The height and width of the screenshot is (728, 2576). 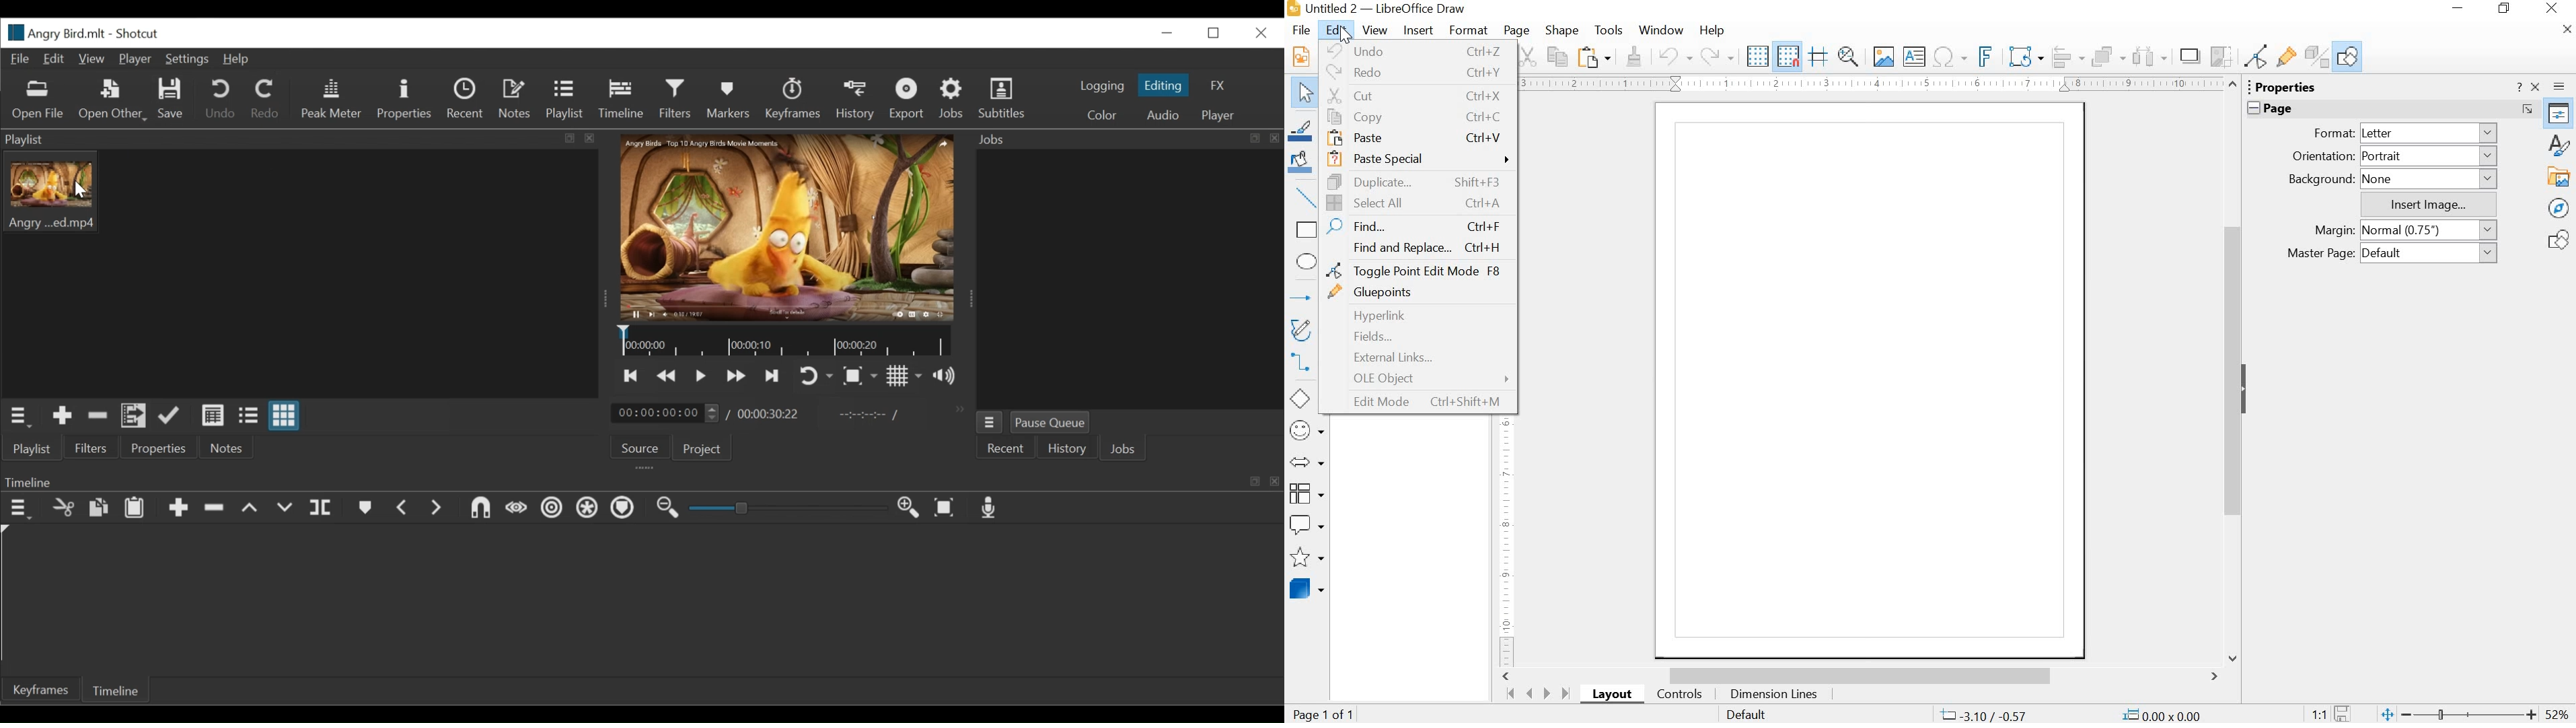 What do you see at coordinates (467, 100) in the screenshot?
I see `Recent` at bounding box center [467, 100].